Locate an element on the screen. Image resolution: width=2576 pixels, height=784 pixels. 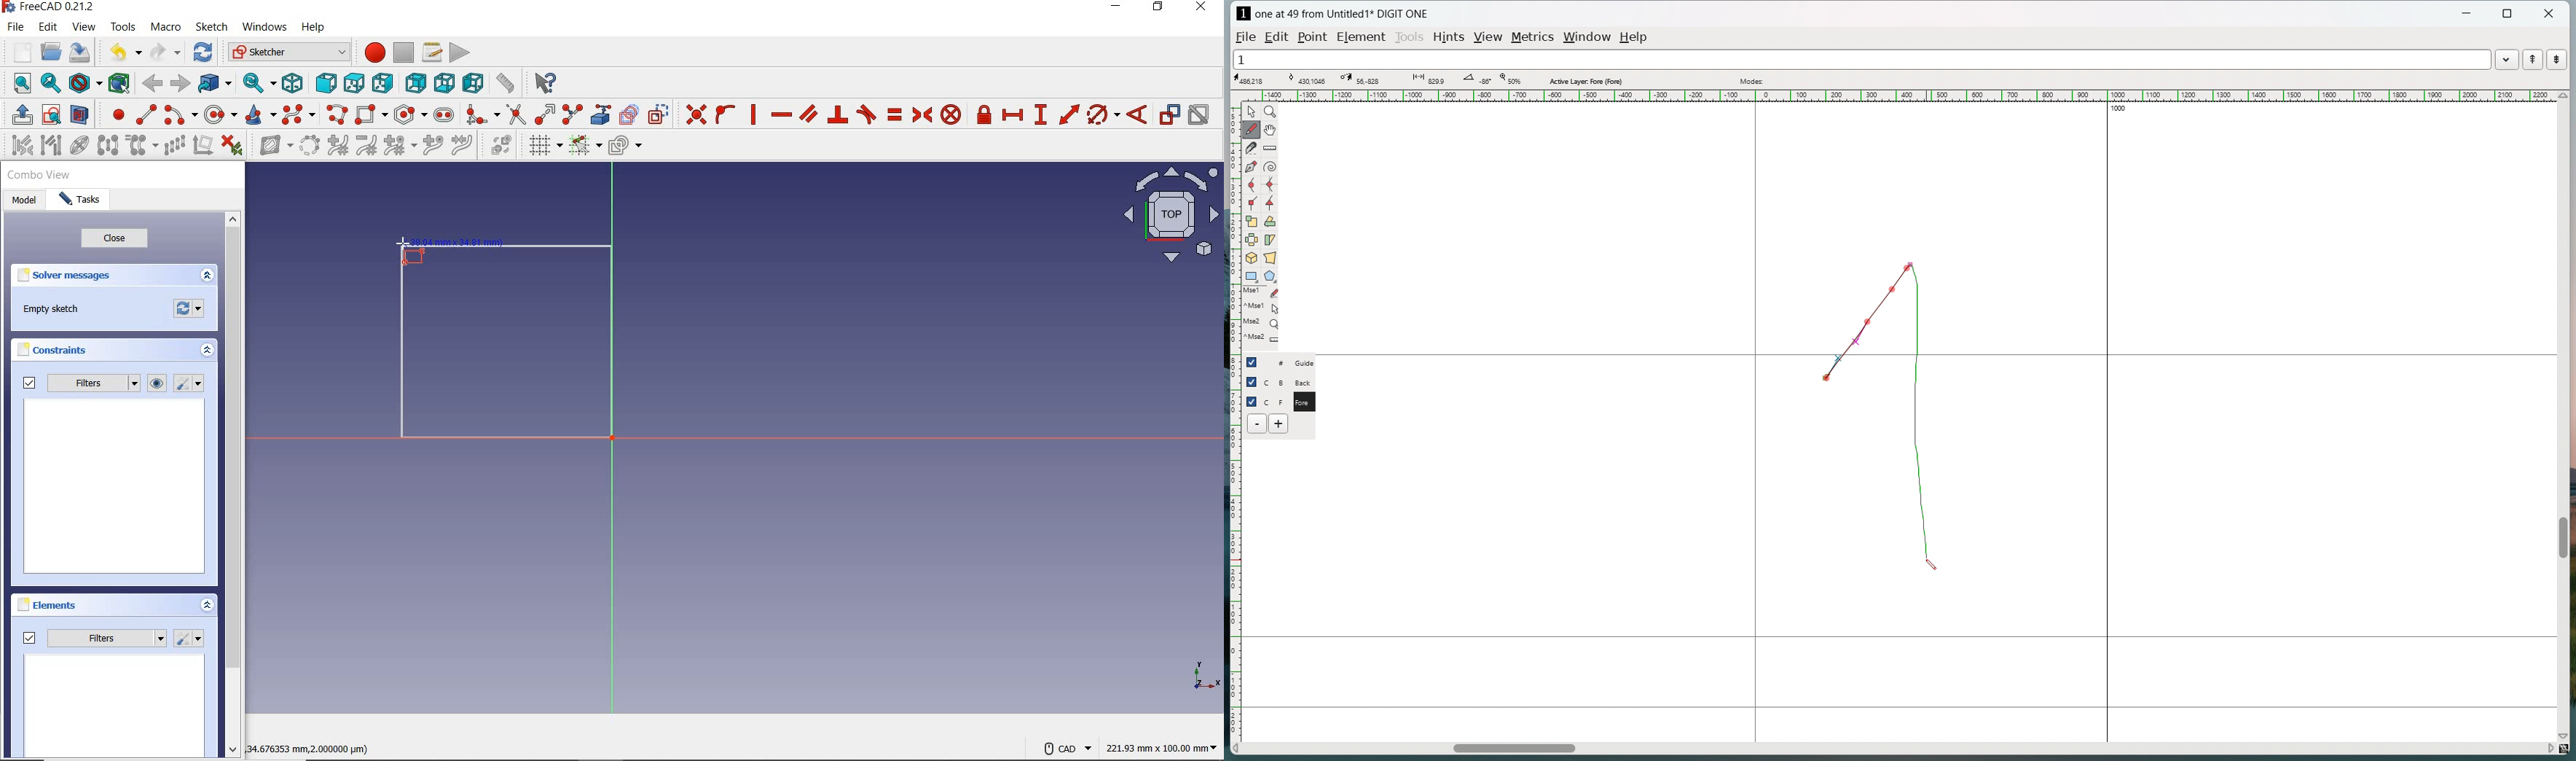
redo is located at coordinates (165, 52).